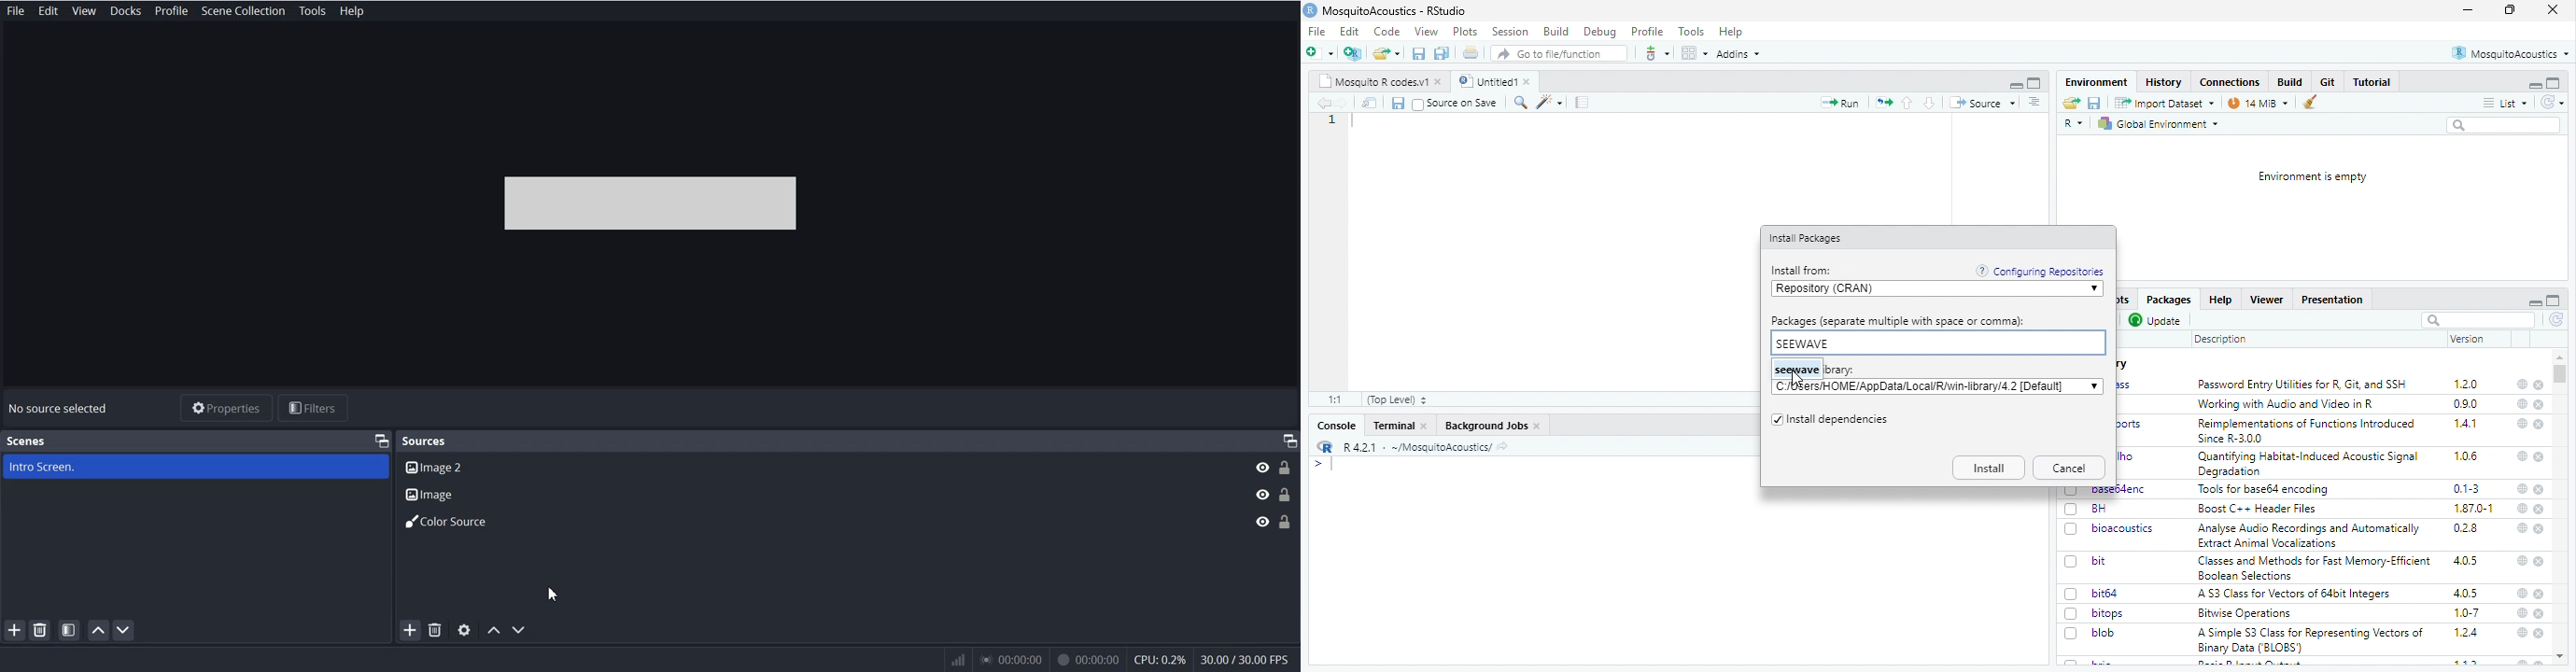  Describe the element at coordinates (1989, 468) in the screenshot. I see `Install` at that location.